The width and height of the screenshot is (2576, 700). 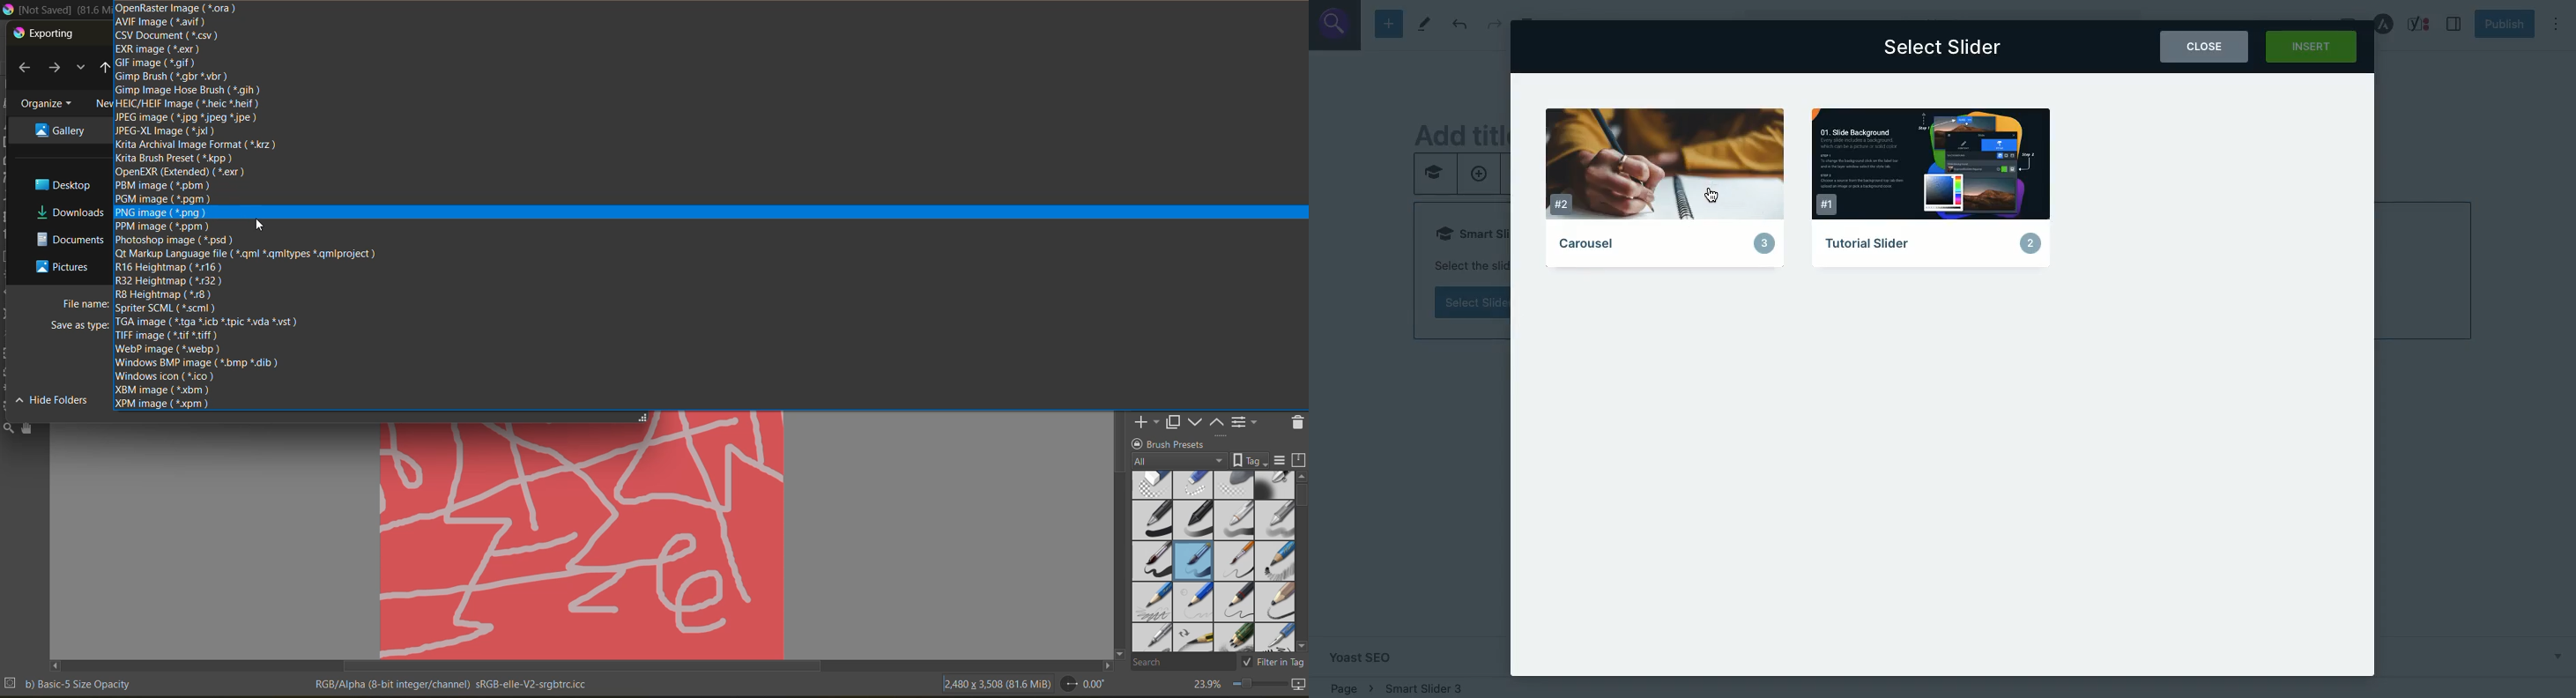 What do you see at coordinates (49, 104) in the screenshot?
I see `organize` at bounding box center [49, 104].